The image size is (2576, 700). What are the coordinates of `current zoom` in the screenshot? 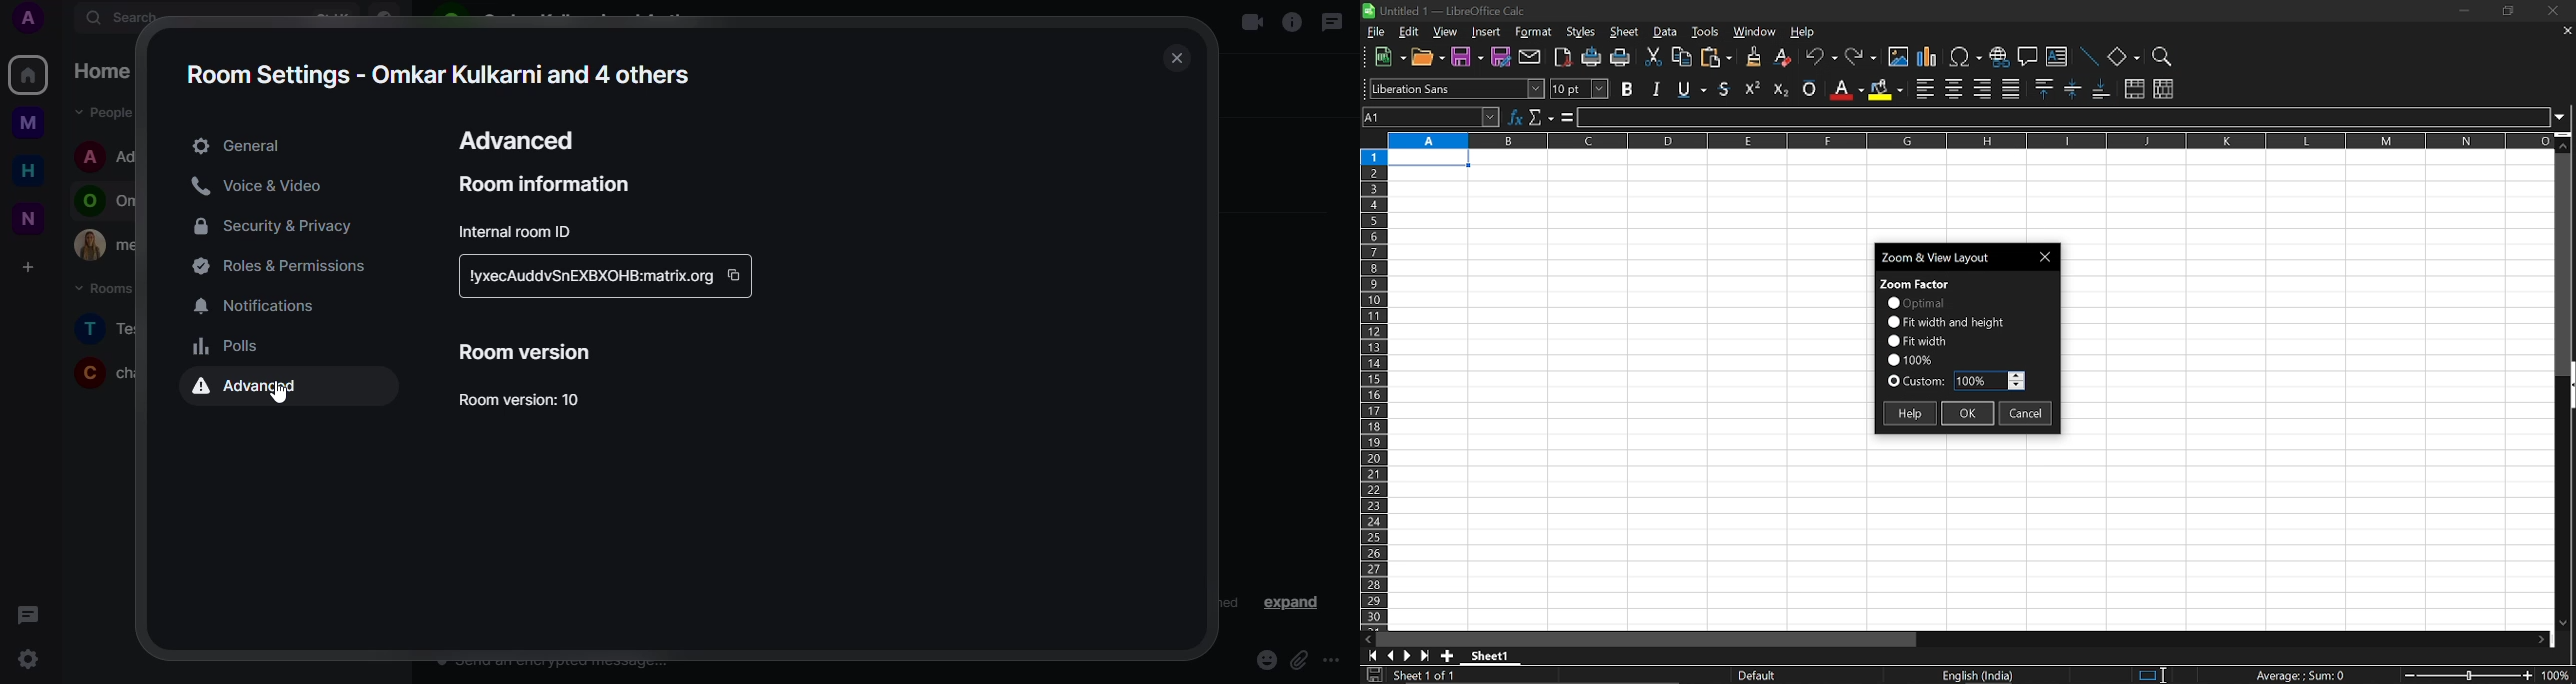 It's located at (1909, 358).